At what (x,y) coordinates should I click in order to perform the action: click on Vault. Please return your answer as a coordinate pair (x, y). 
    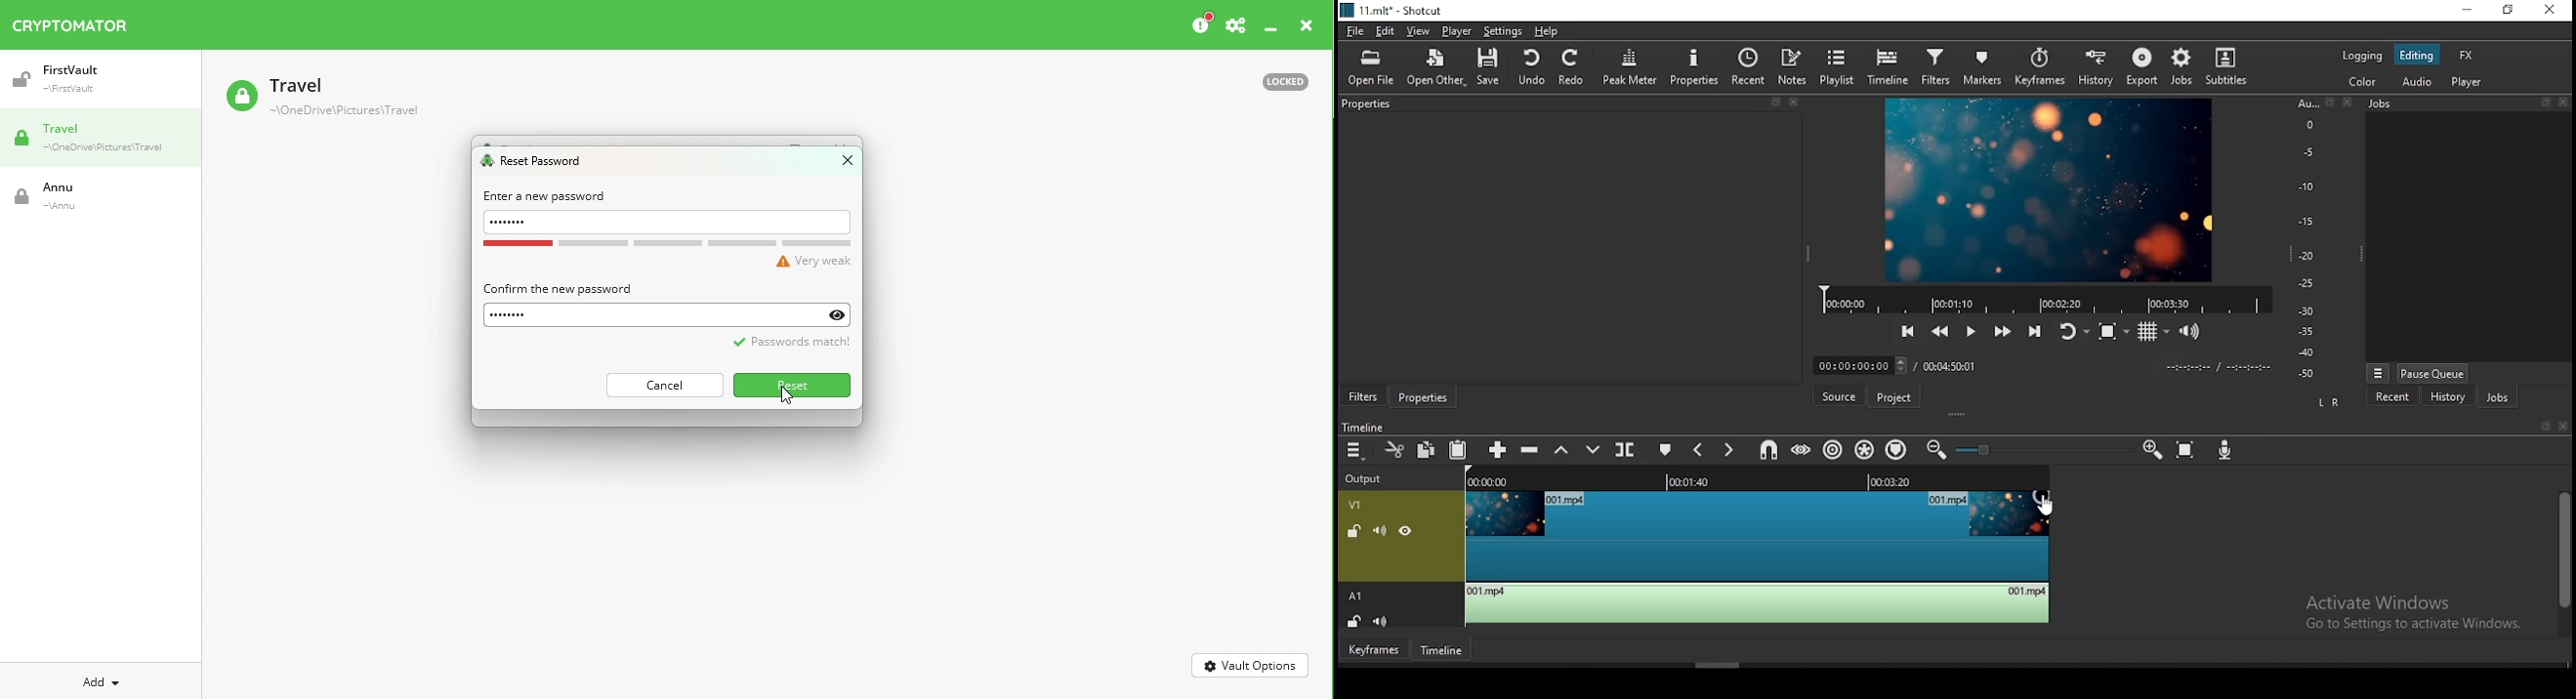
    Looking at the image, I should click on (91, 79).